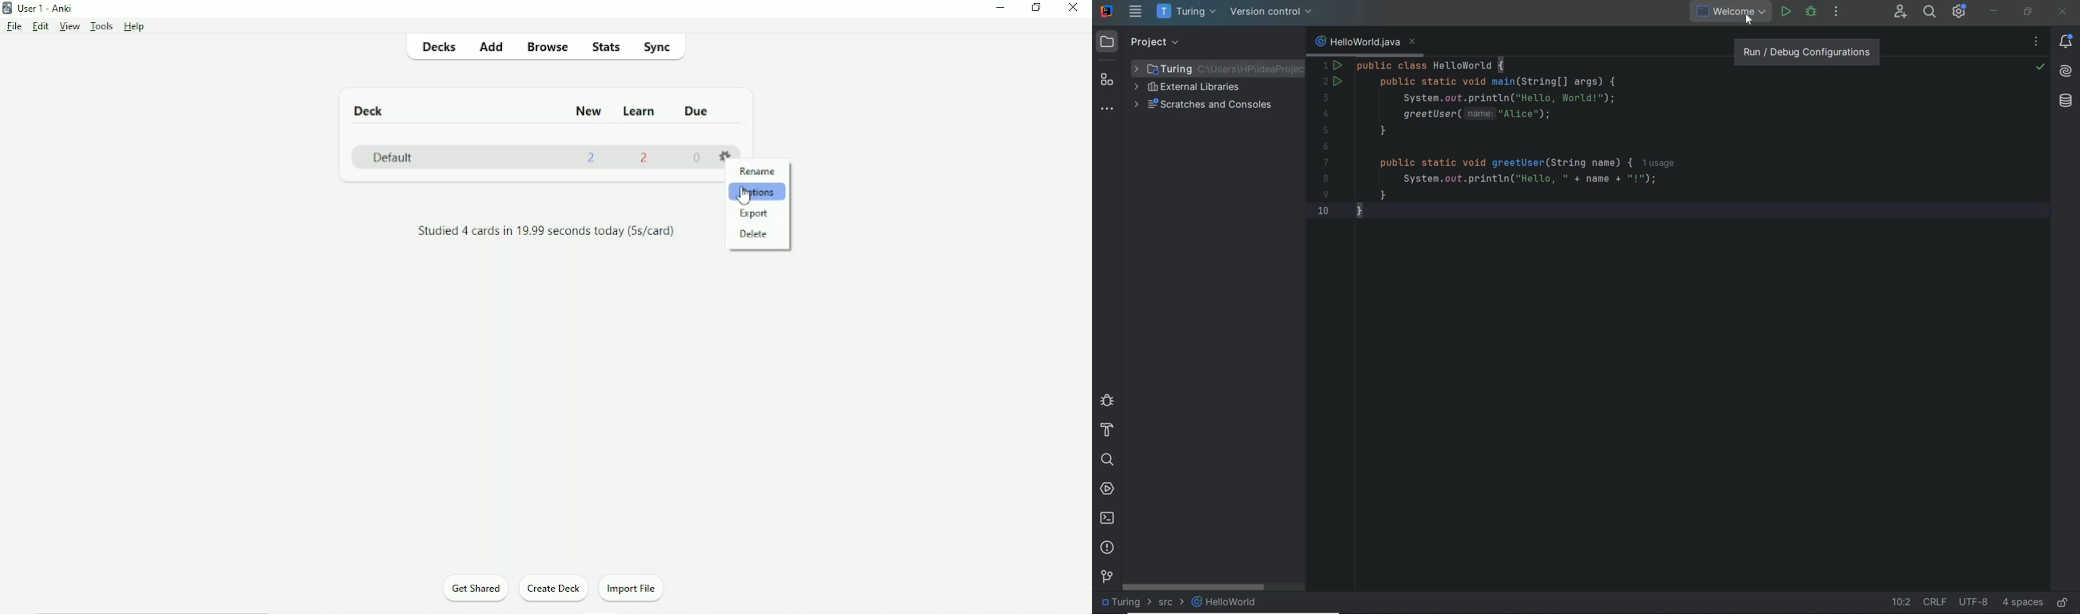 The width and height of the screenshot is (2100, 616). I want to click on Learn, so click(640, 111).